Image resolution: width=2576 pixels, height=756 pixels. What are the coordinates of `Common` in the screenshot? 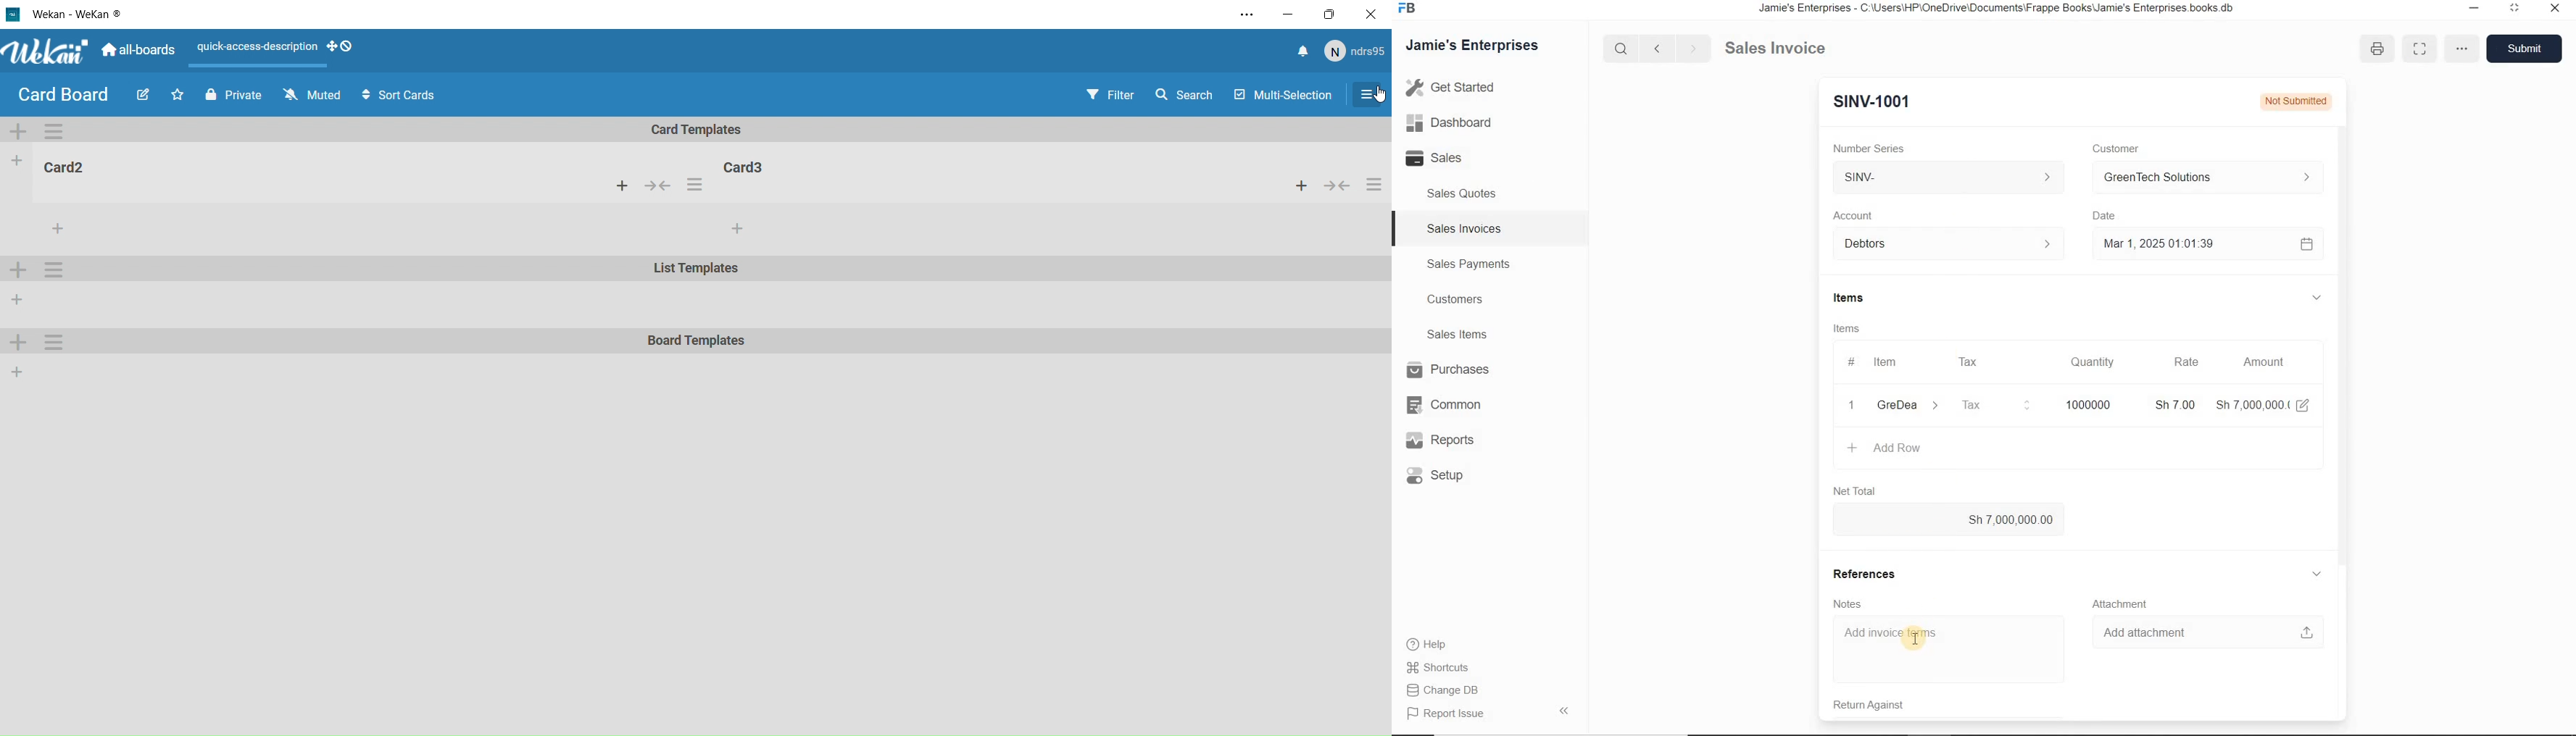 It's located at (1442, 404).